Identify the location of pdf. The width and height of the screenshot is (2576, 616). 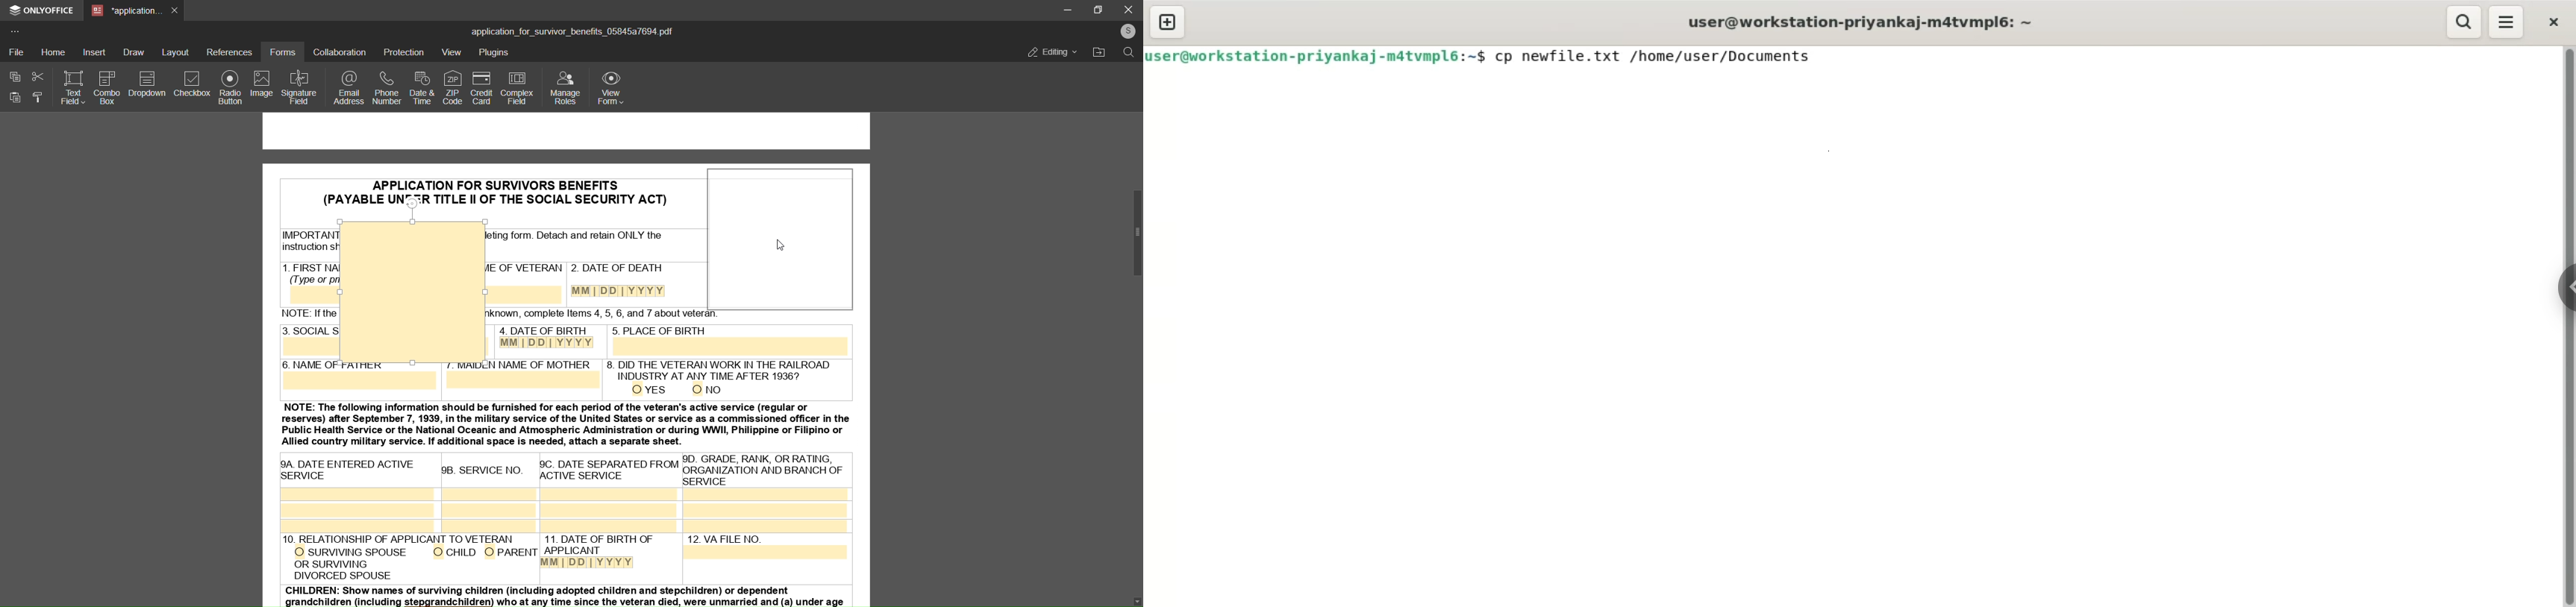
(779, 348).